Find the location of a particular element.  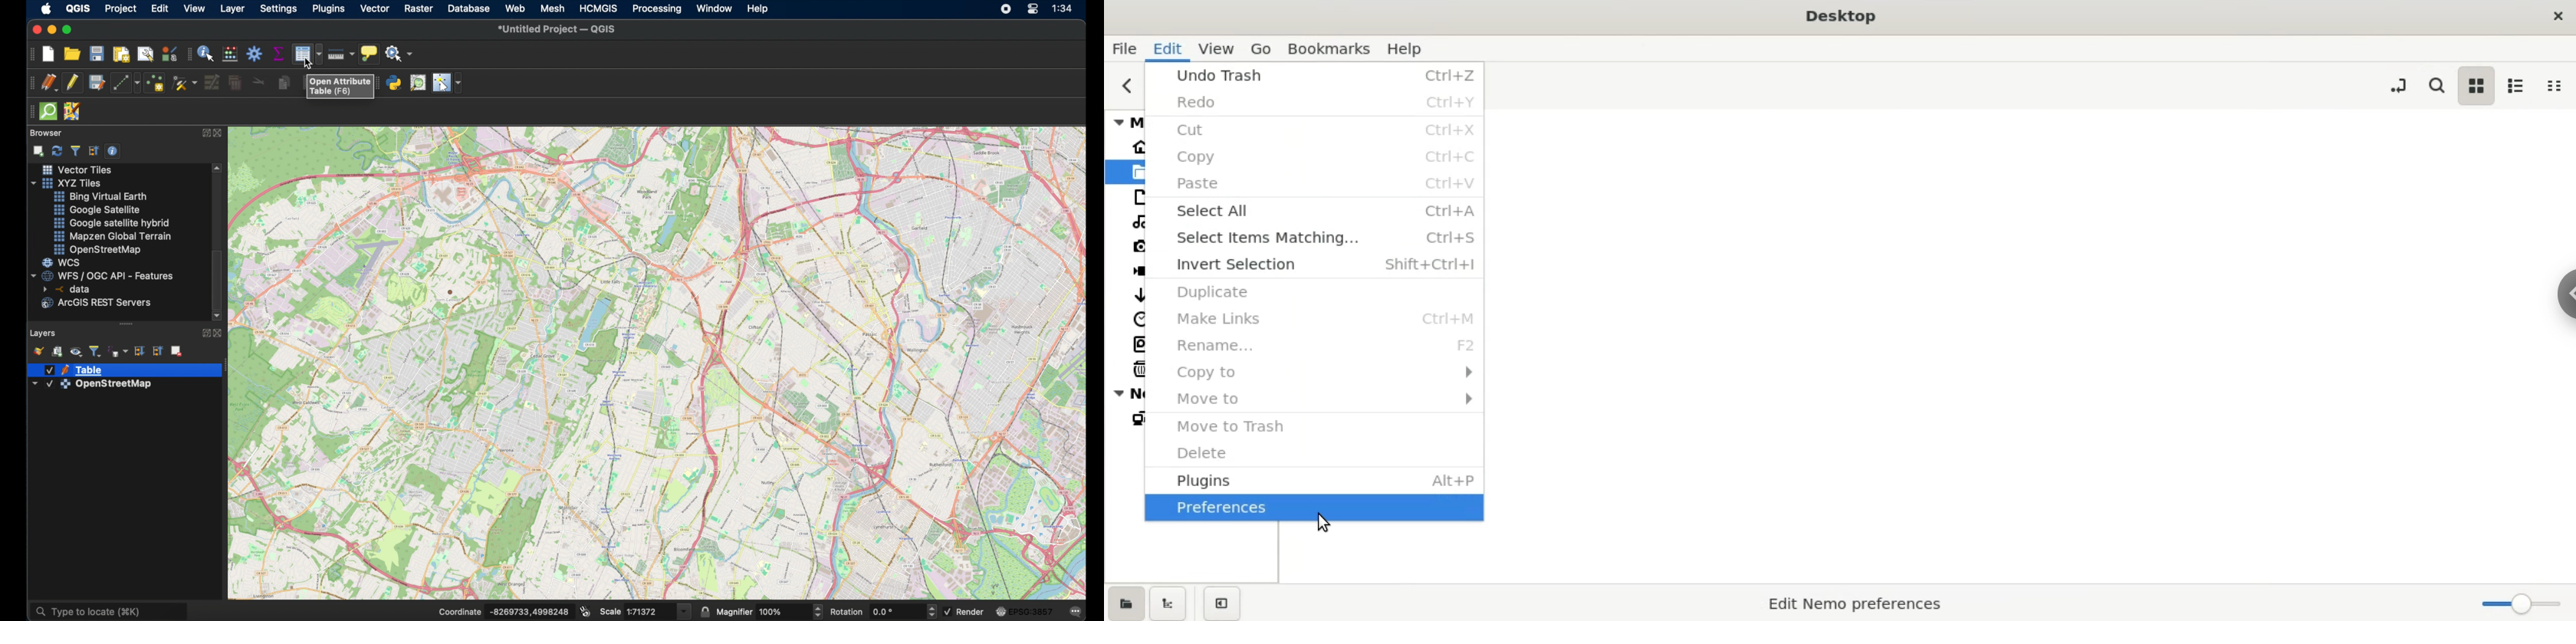

layers is located at coordinates (44, 334).